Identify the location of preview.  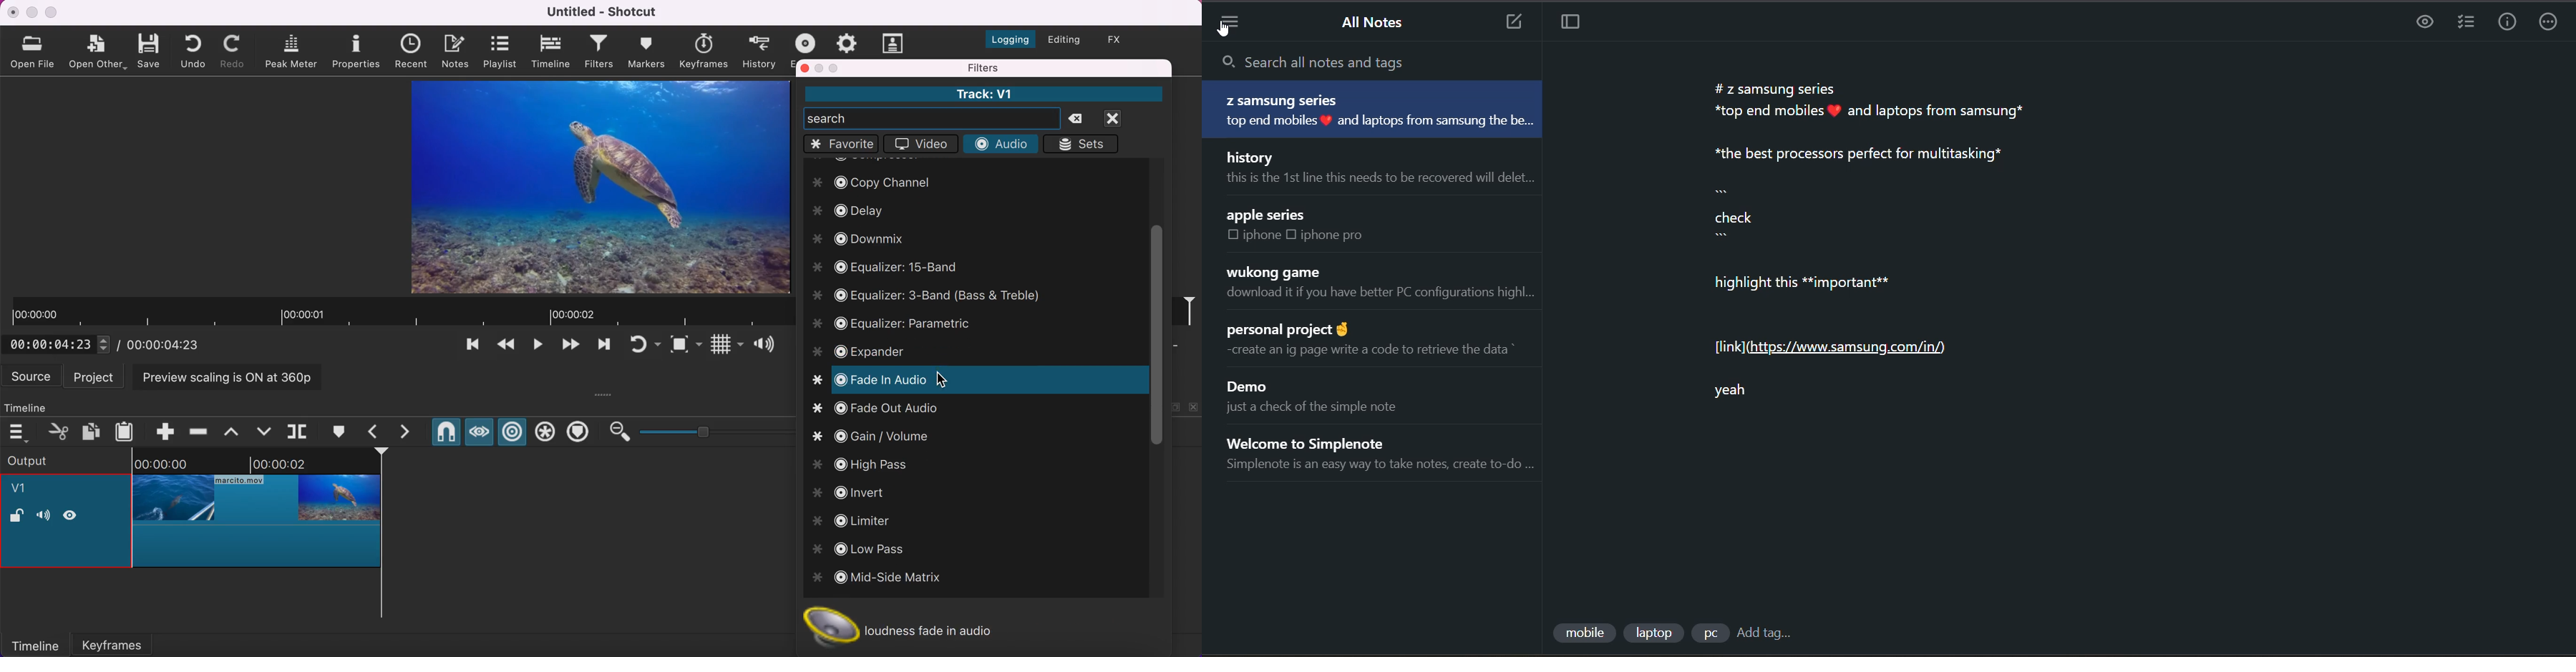
(2424, 23).